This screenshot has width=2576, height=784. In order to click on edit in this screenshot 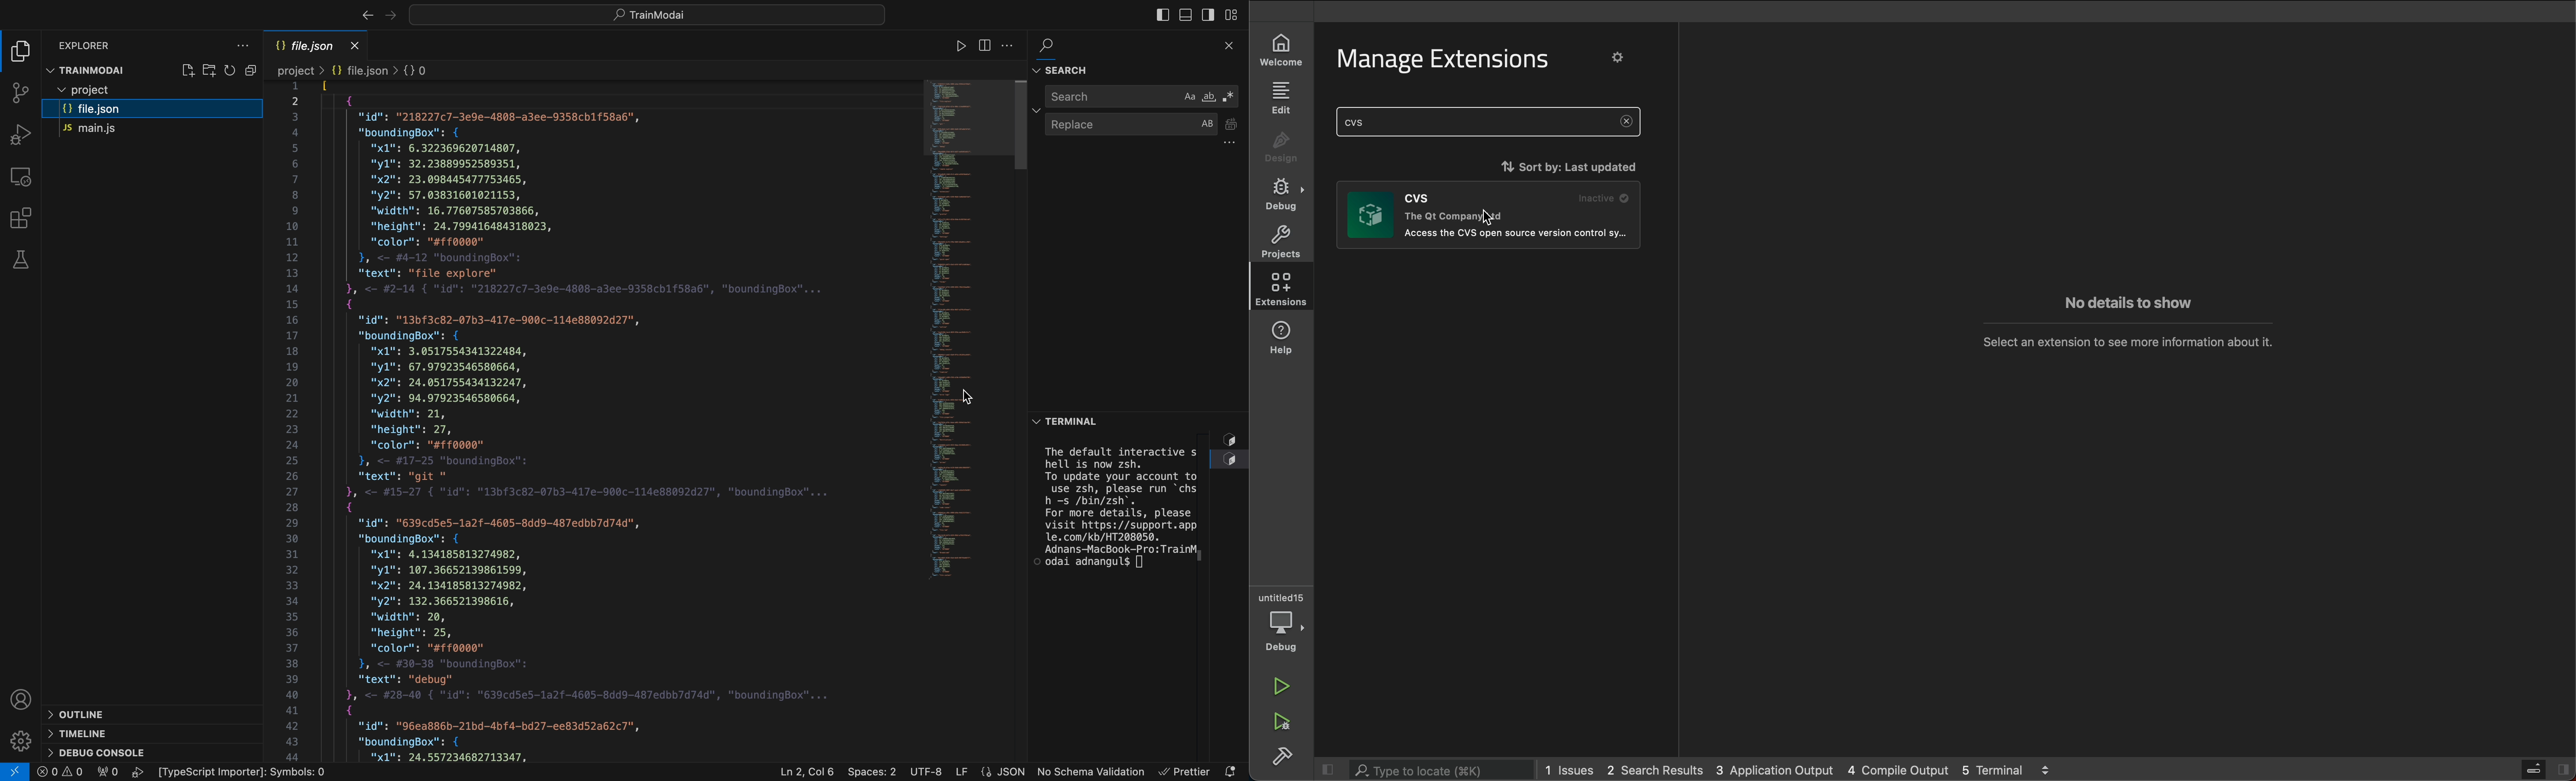, I will do `click(1280, 96)`.